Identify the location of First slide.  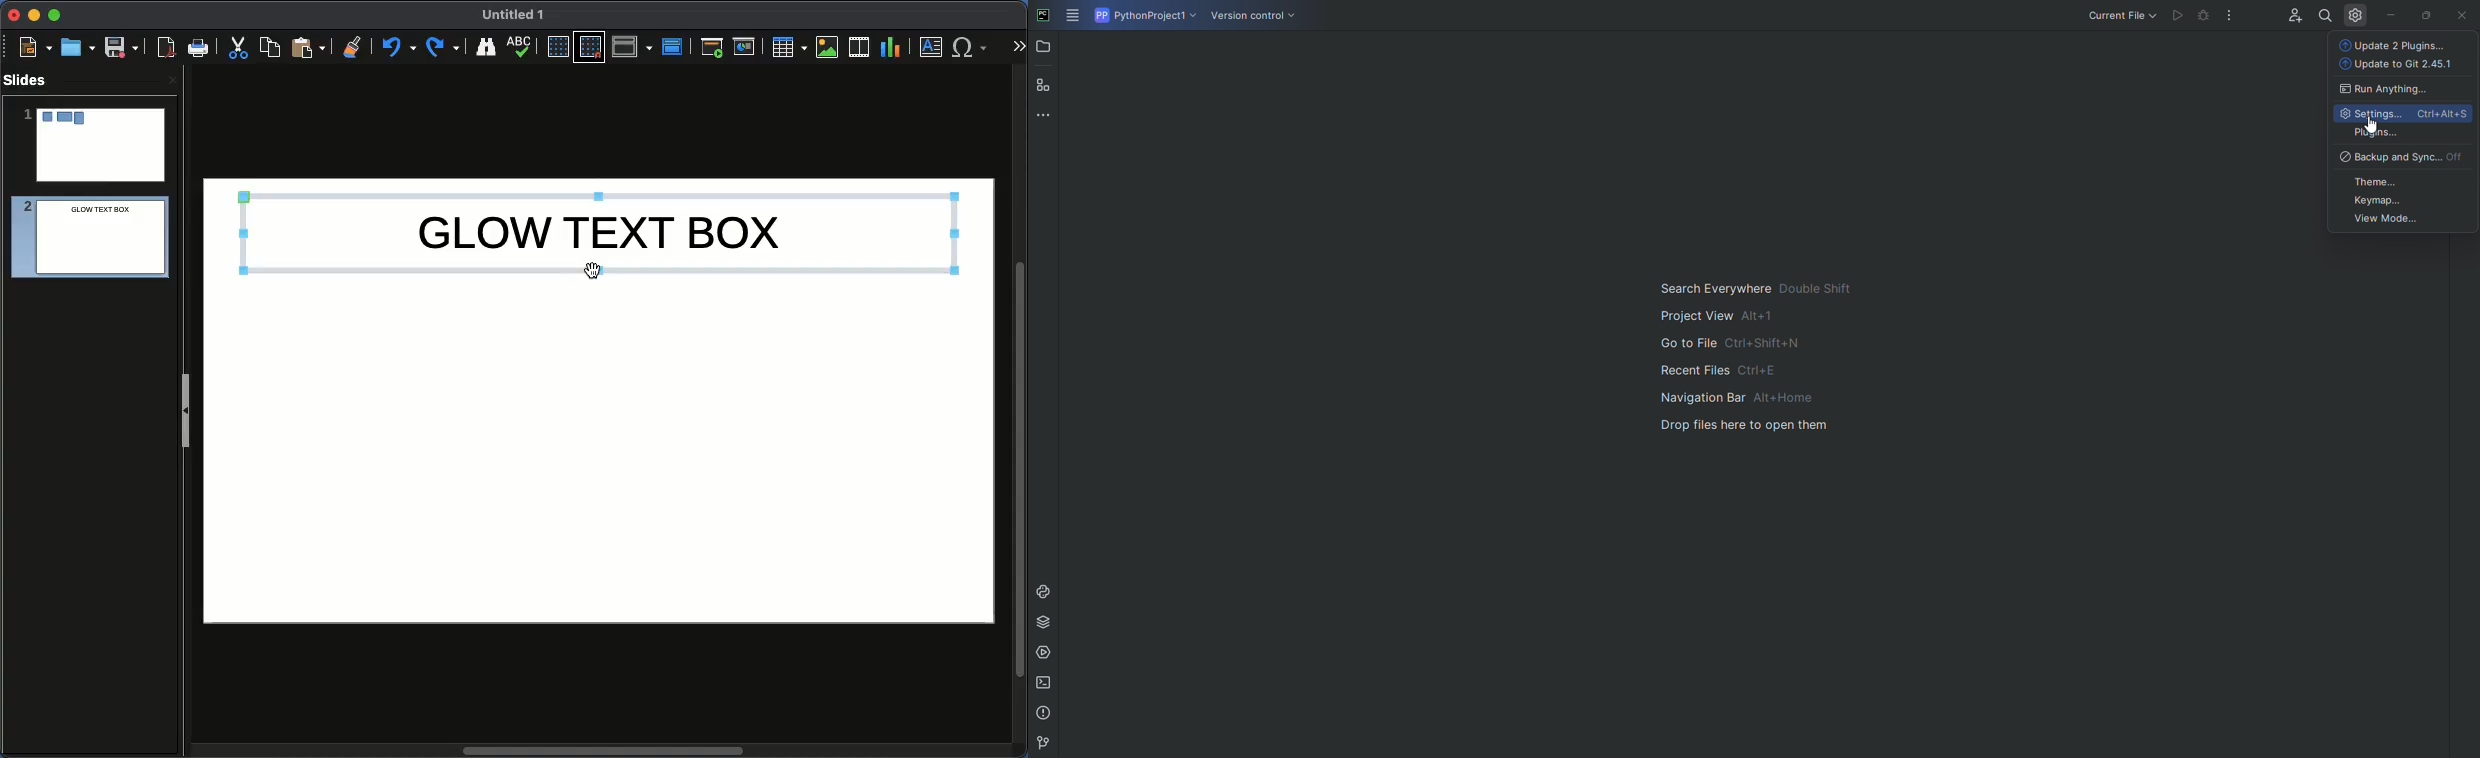
(712, 47).